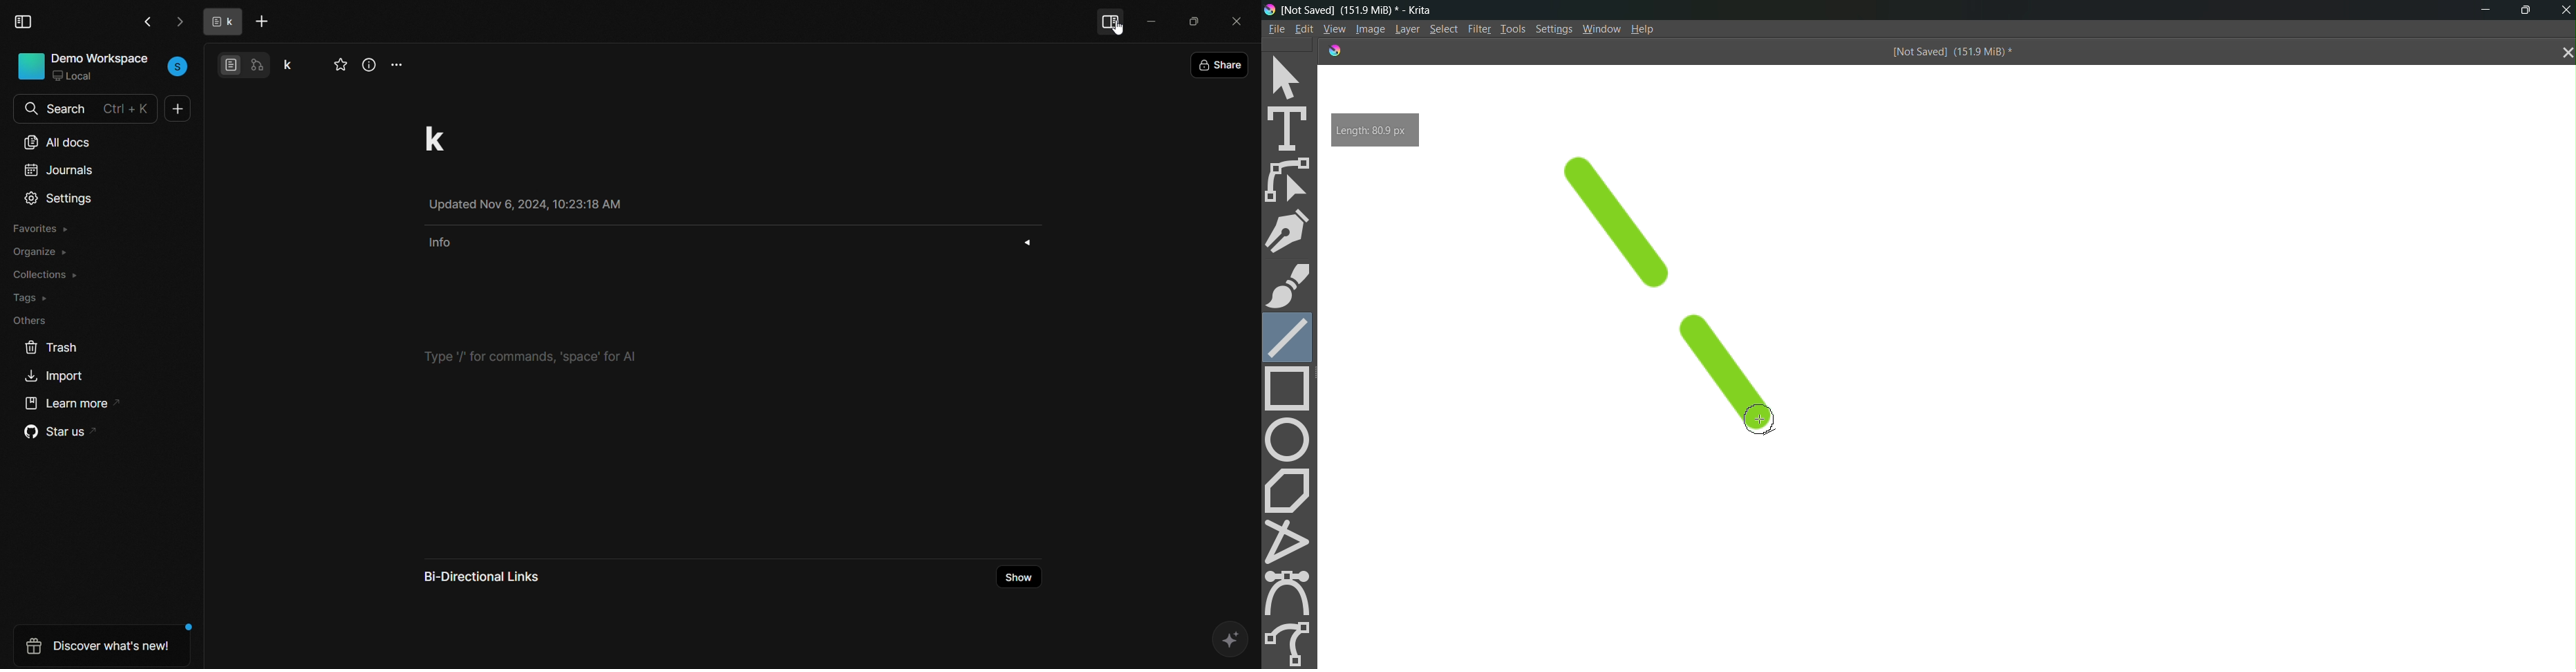  I want to click on view sidebar, so click(25, 22).